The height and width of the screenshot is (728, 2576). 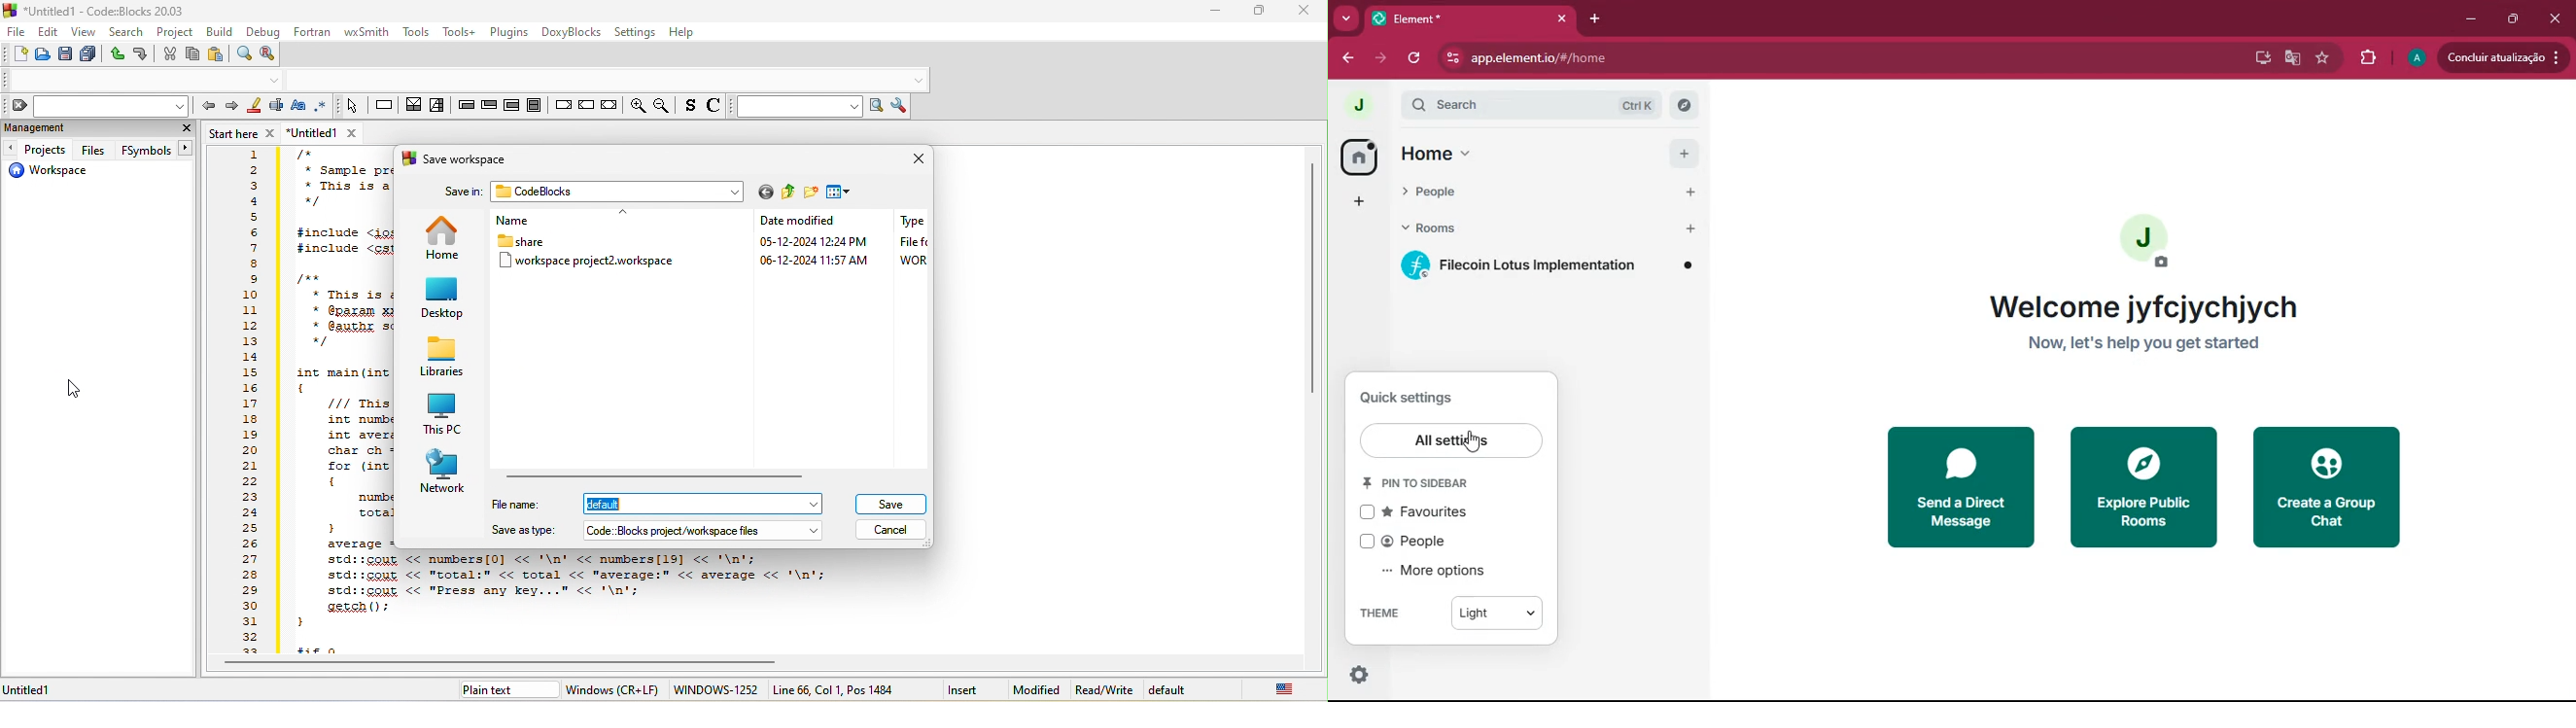 I want to click on desktop, so click(x=443, y=298).